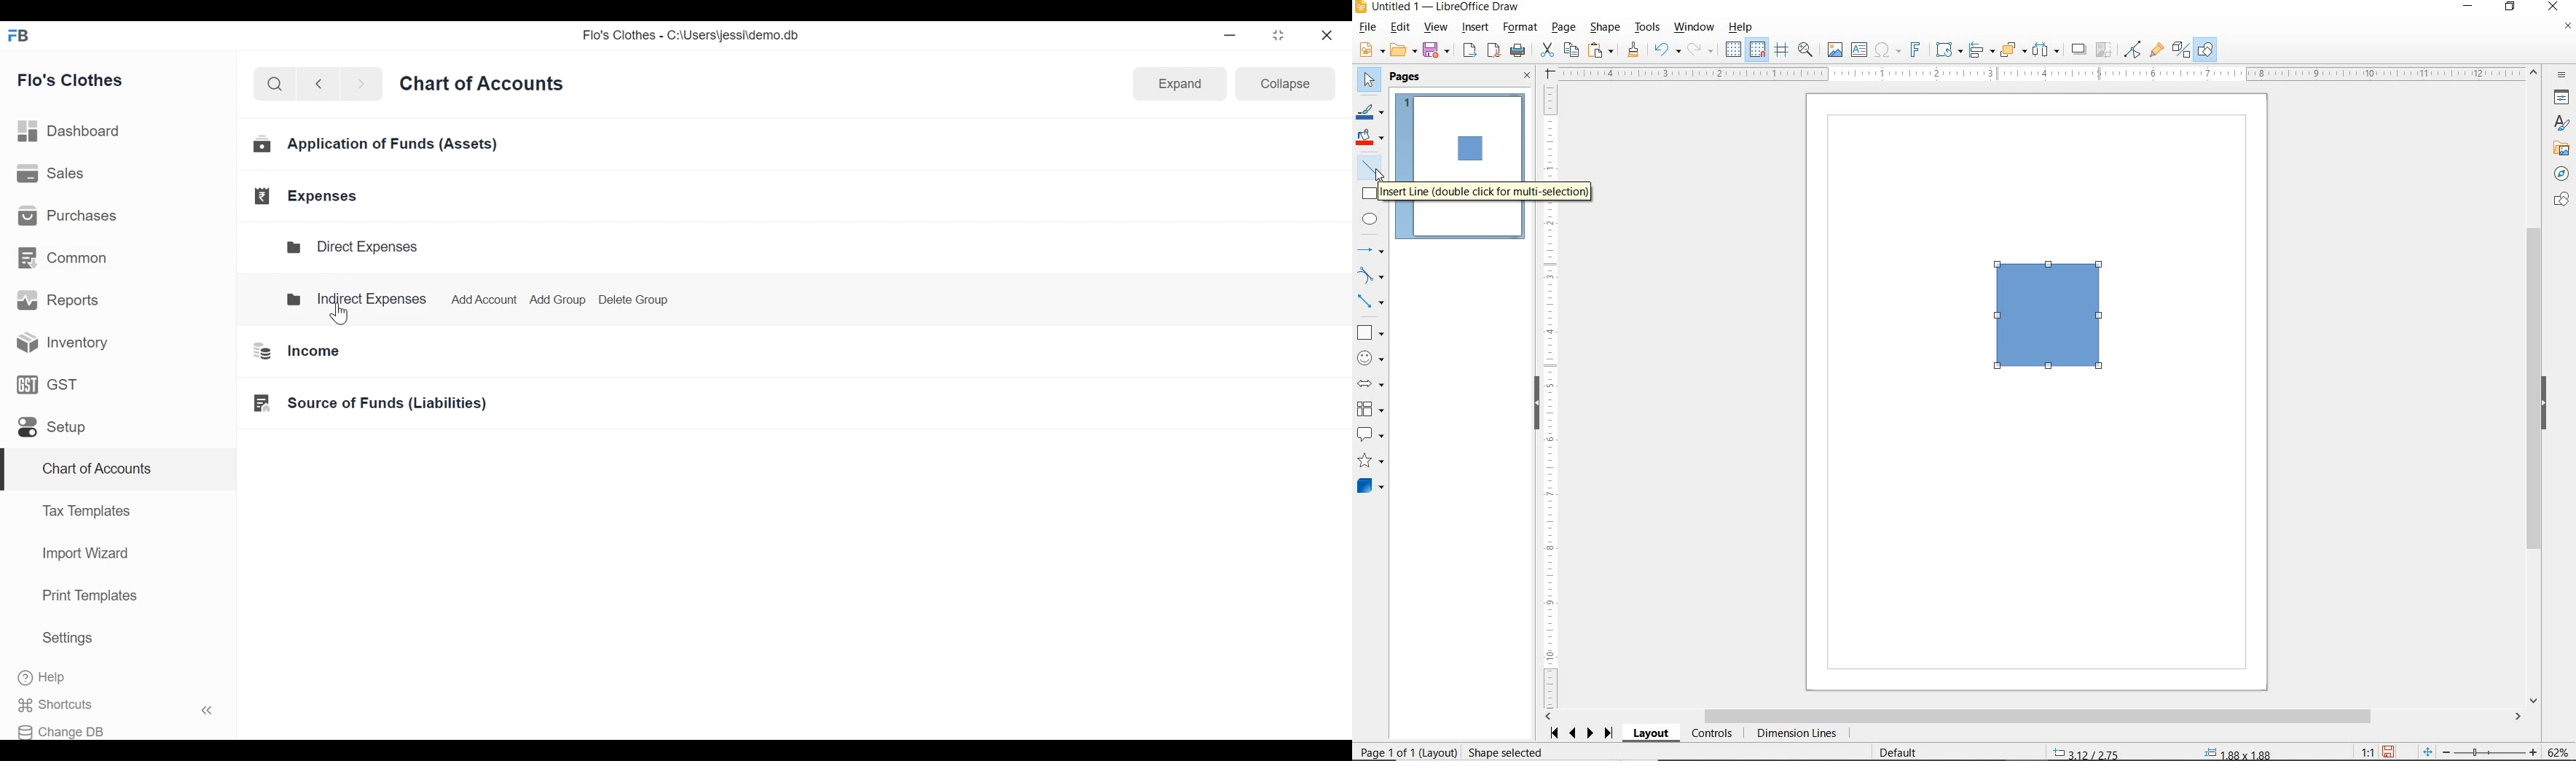 The height and width of the screenshot is (784, 2576). I want to click on , so click(2100, 276).